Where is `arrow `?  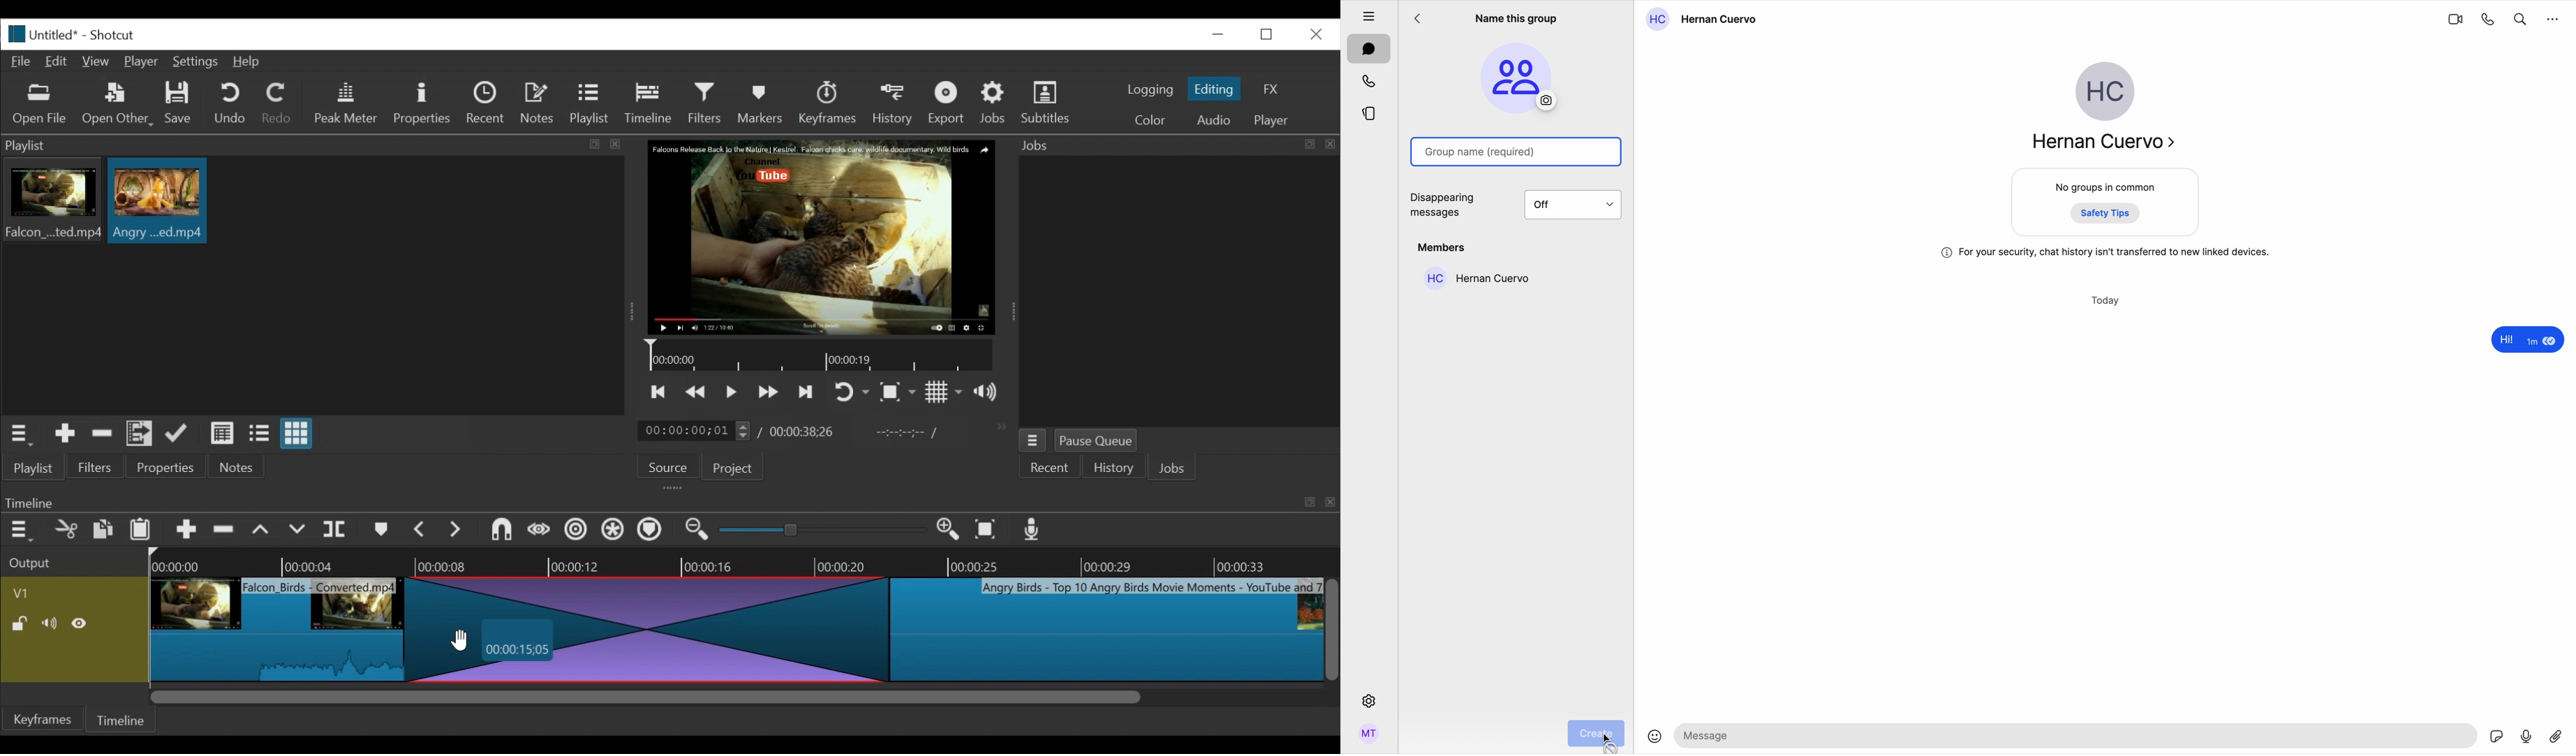 arrow  is located at coordinates (1421, 21).